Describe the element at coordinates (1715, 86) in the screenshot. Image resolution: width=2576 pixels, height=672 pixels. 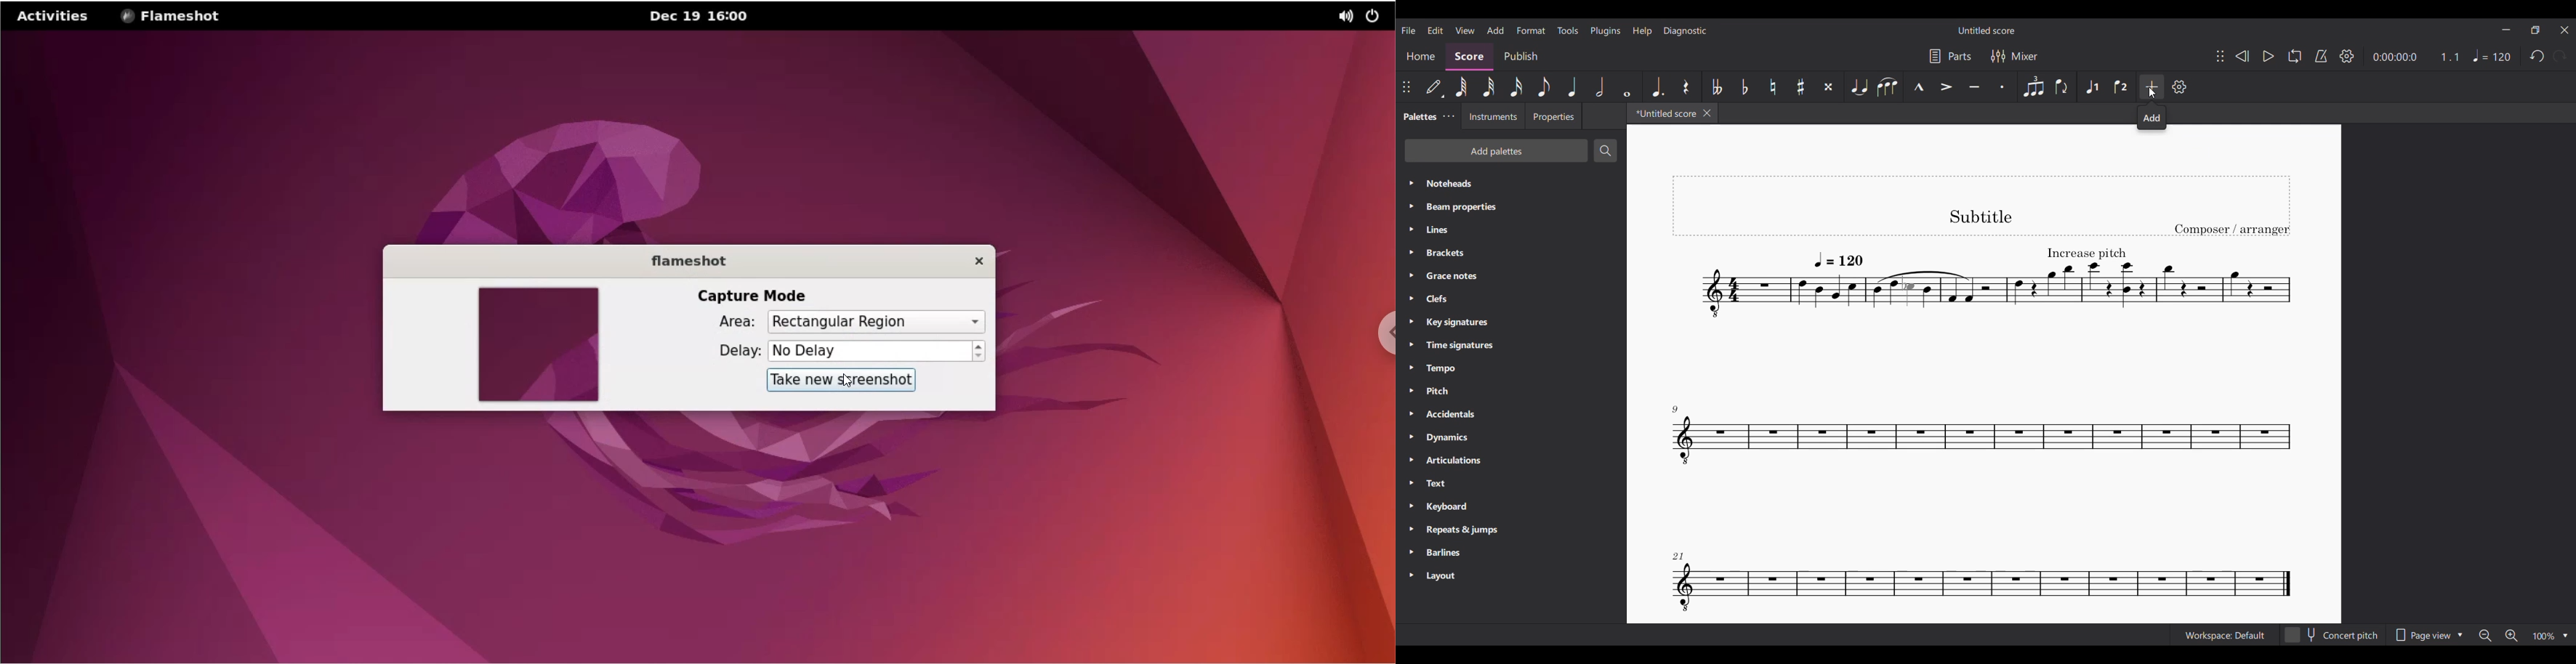
I see `Toggle double flat` at that location.